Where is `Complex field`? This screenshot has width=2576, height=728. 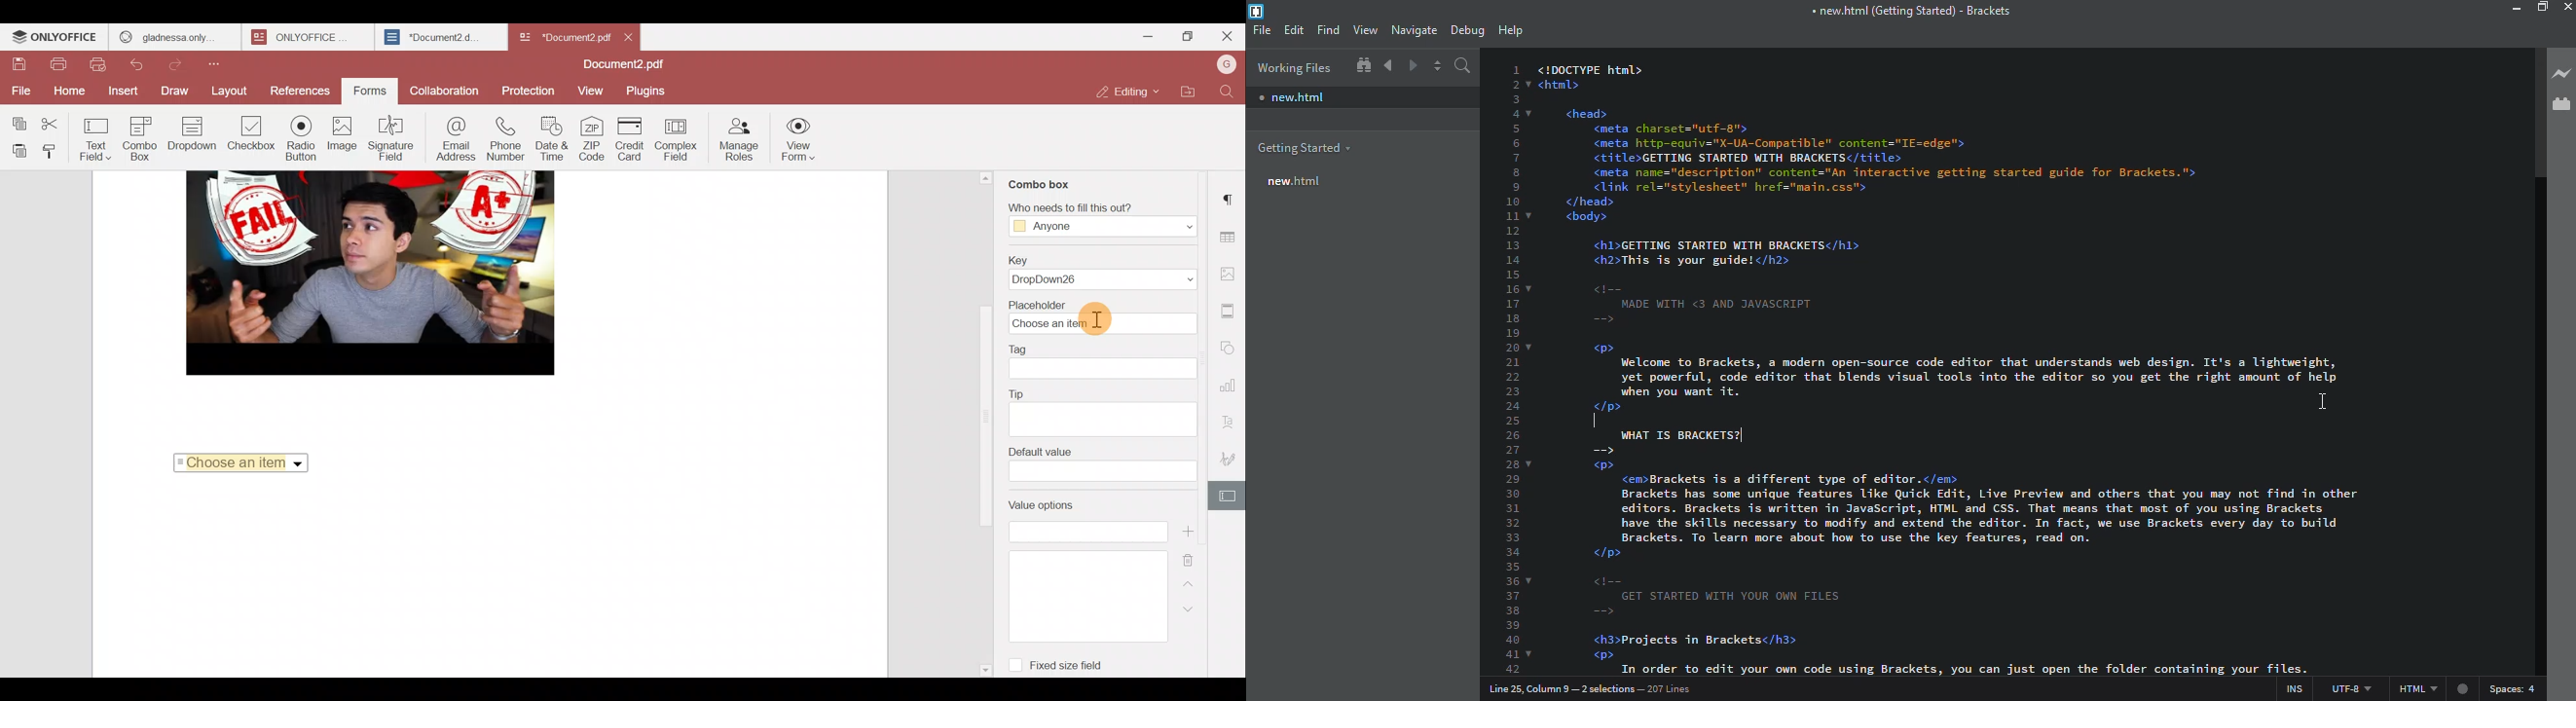
Complex field is located at coordinates (678, 141).